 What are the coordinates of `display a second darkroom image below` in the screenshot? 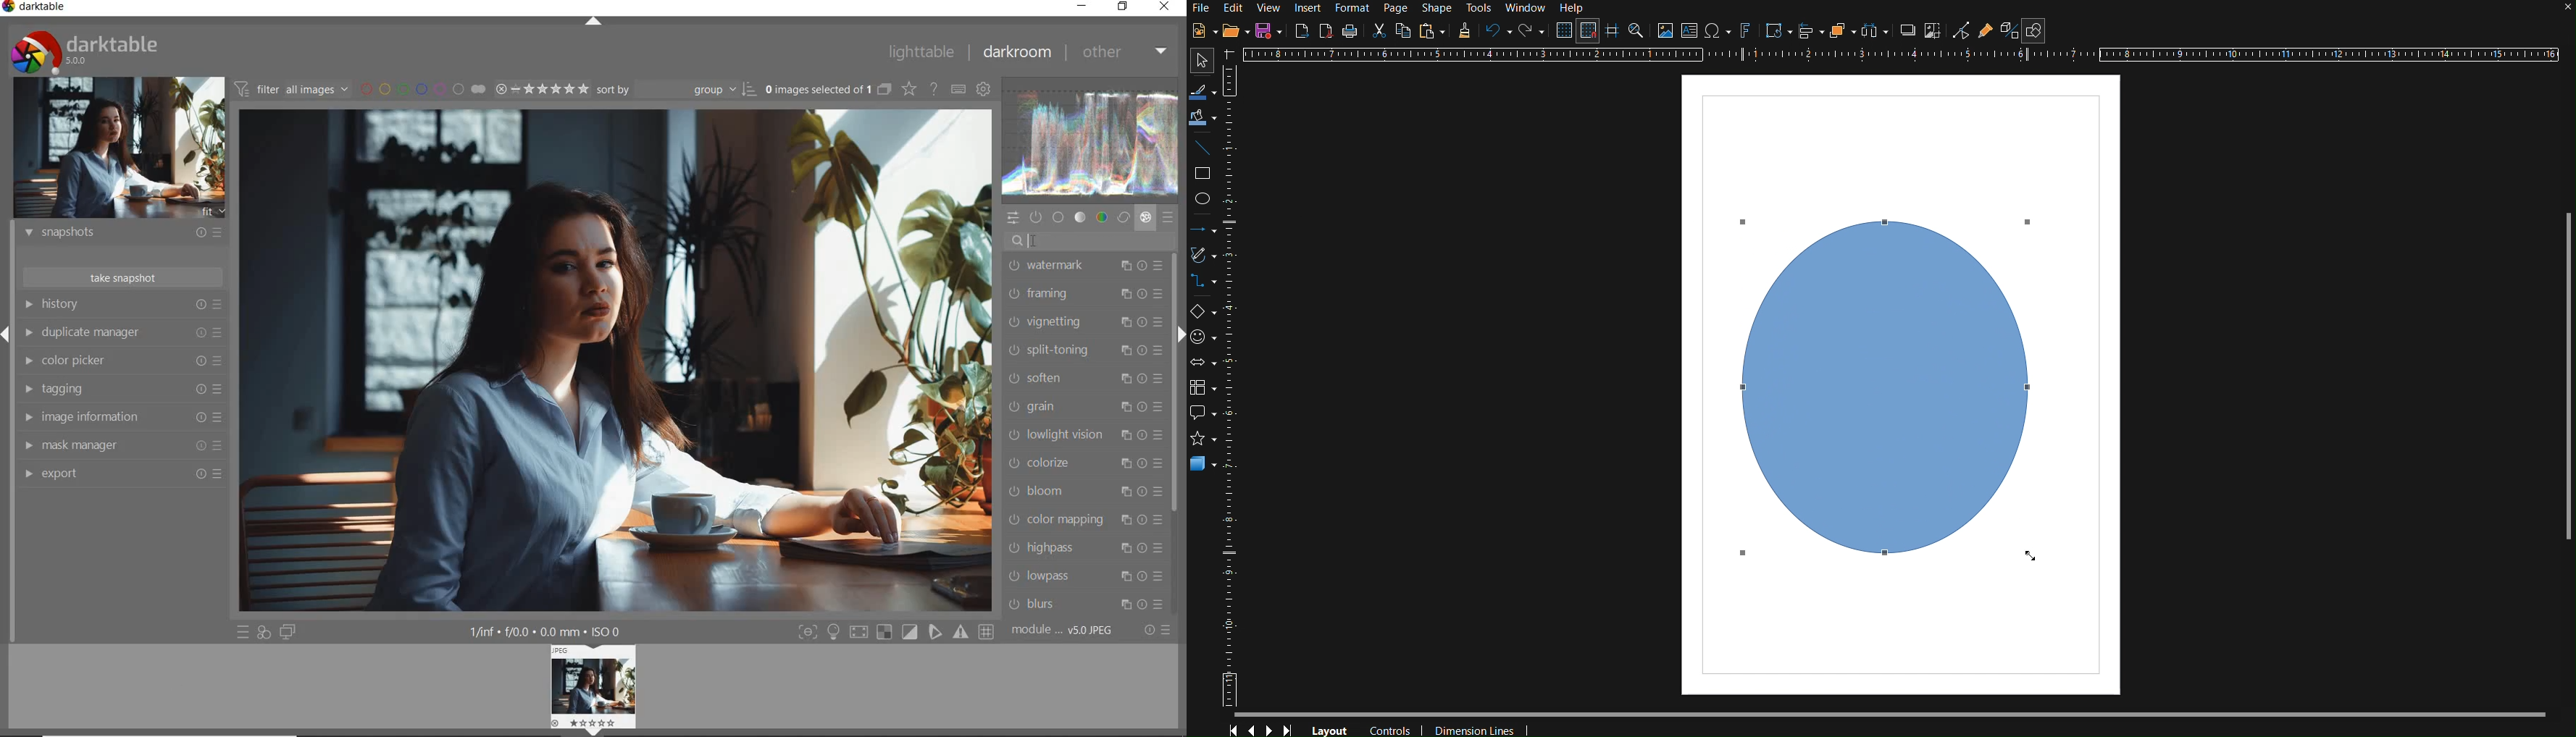 It's located at (288, 633).